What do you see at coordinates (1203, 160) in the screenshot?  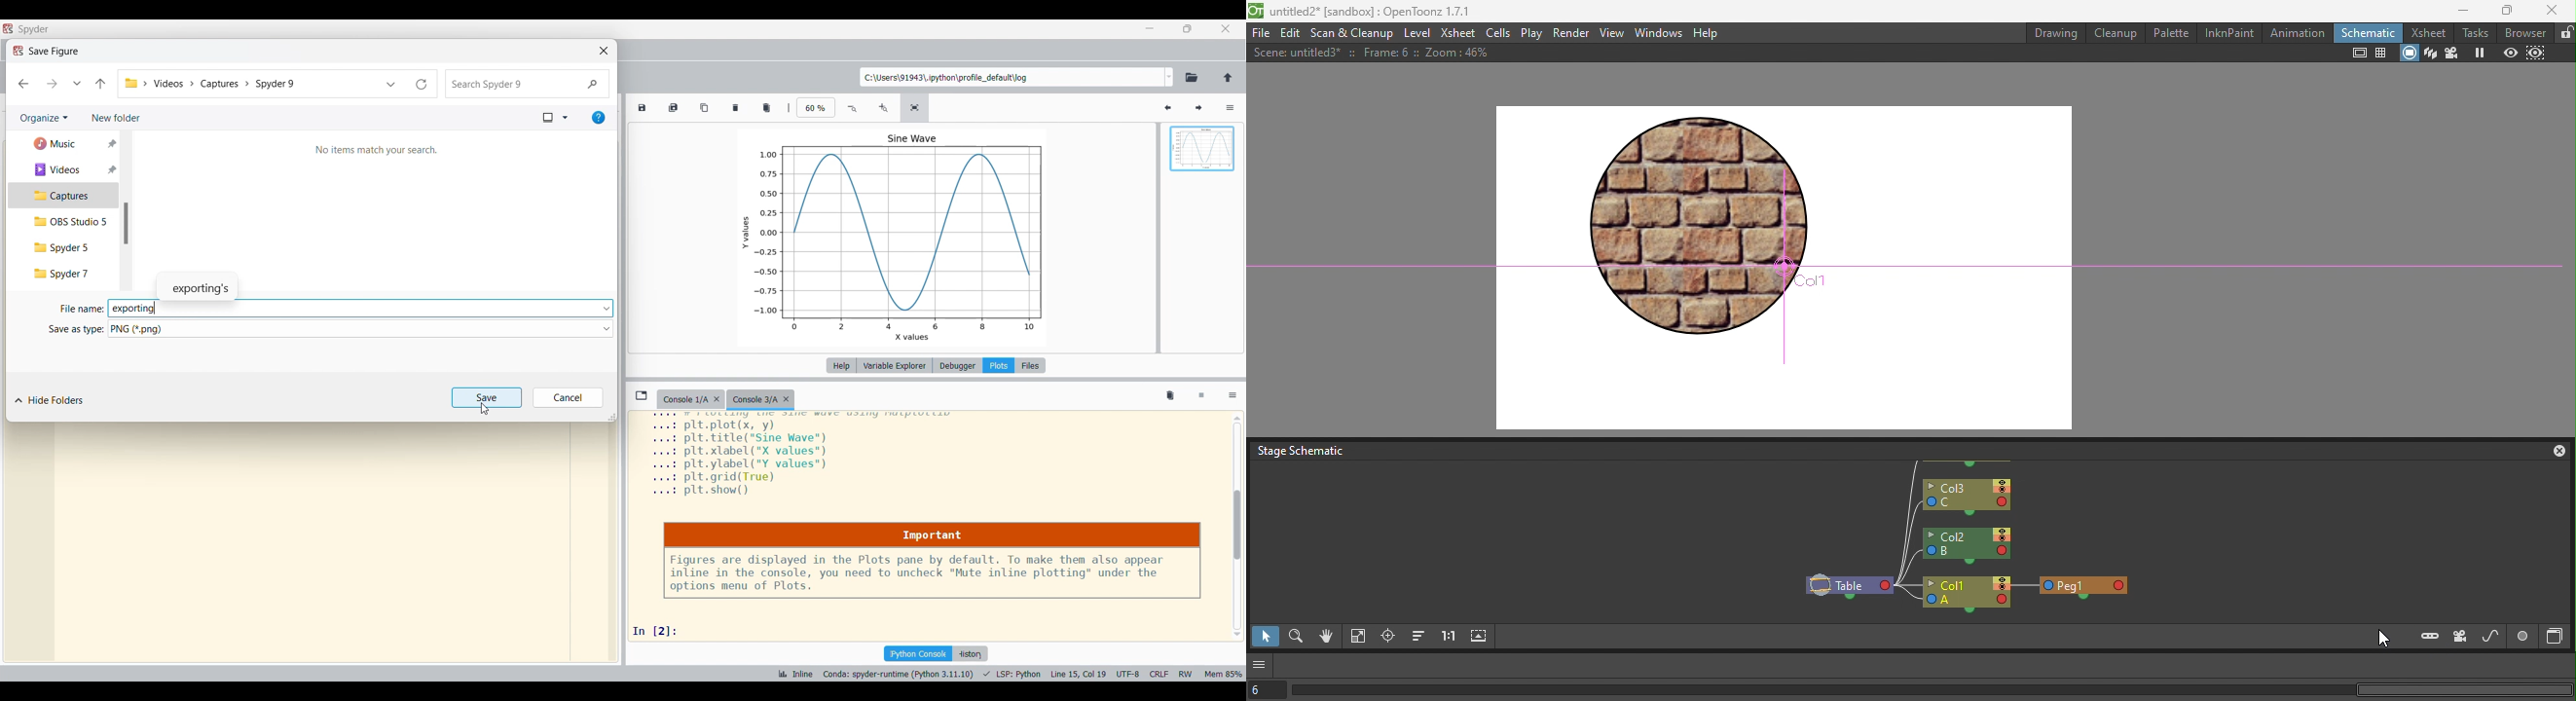 I see `Preview pane` at bounding box center [1203, 160].